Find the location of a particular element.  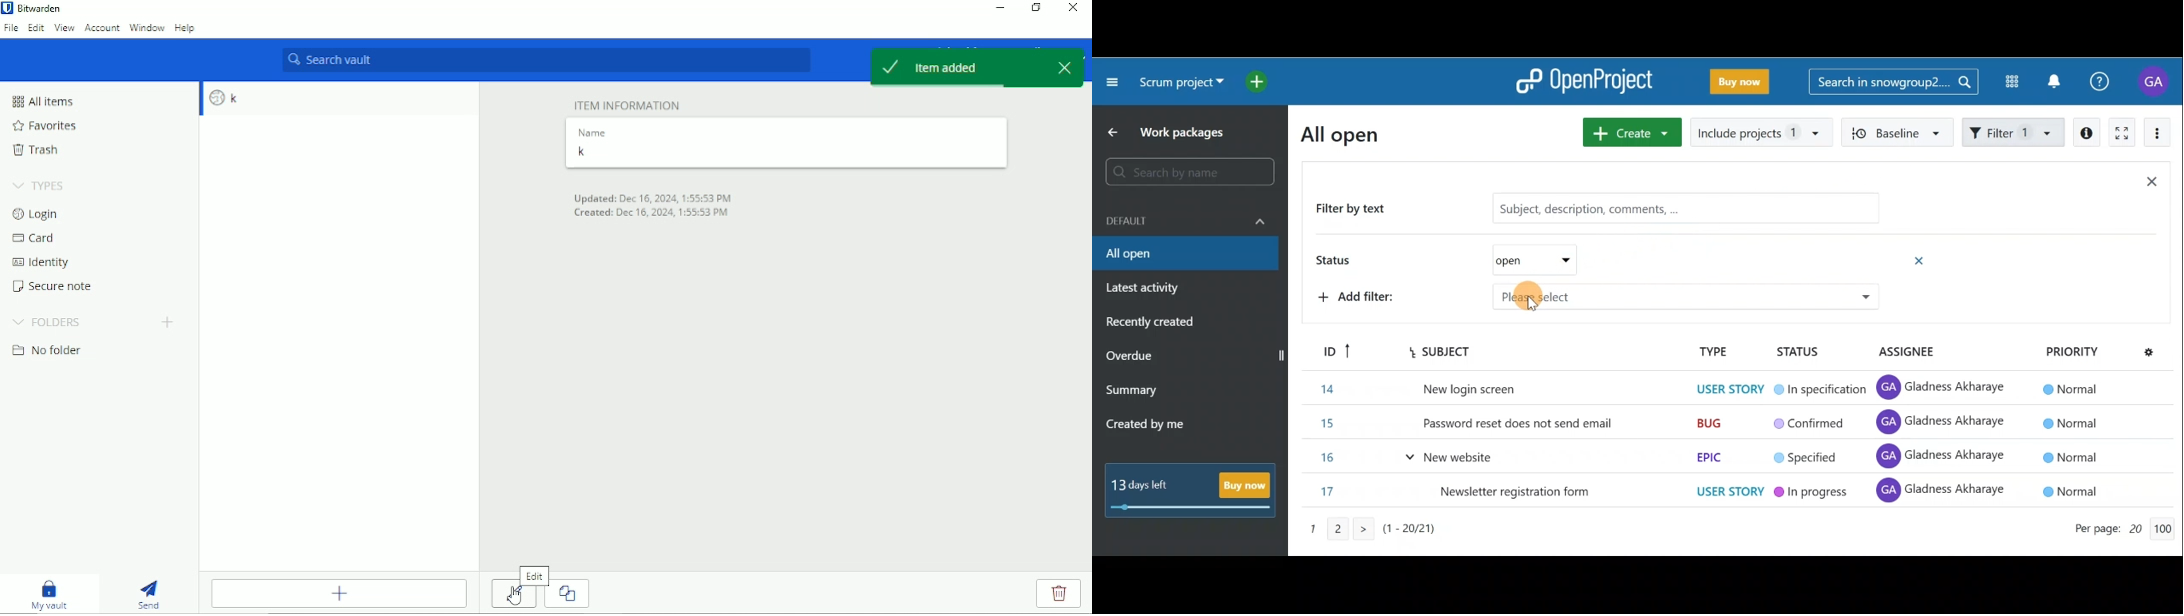

Close is located at coordinates (1072, 8).